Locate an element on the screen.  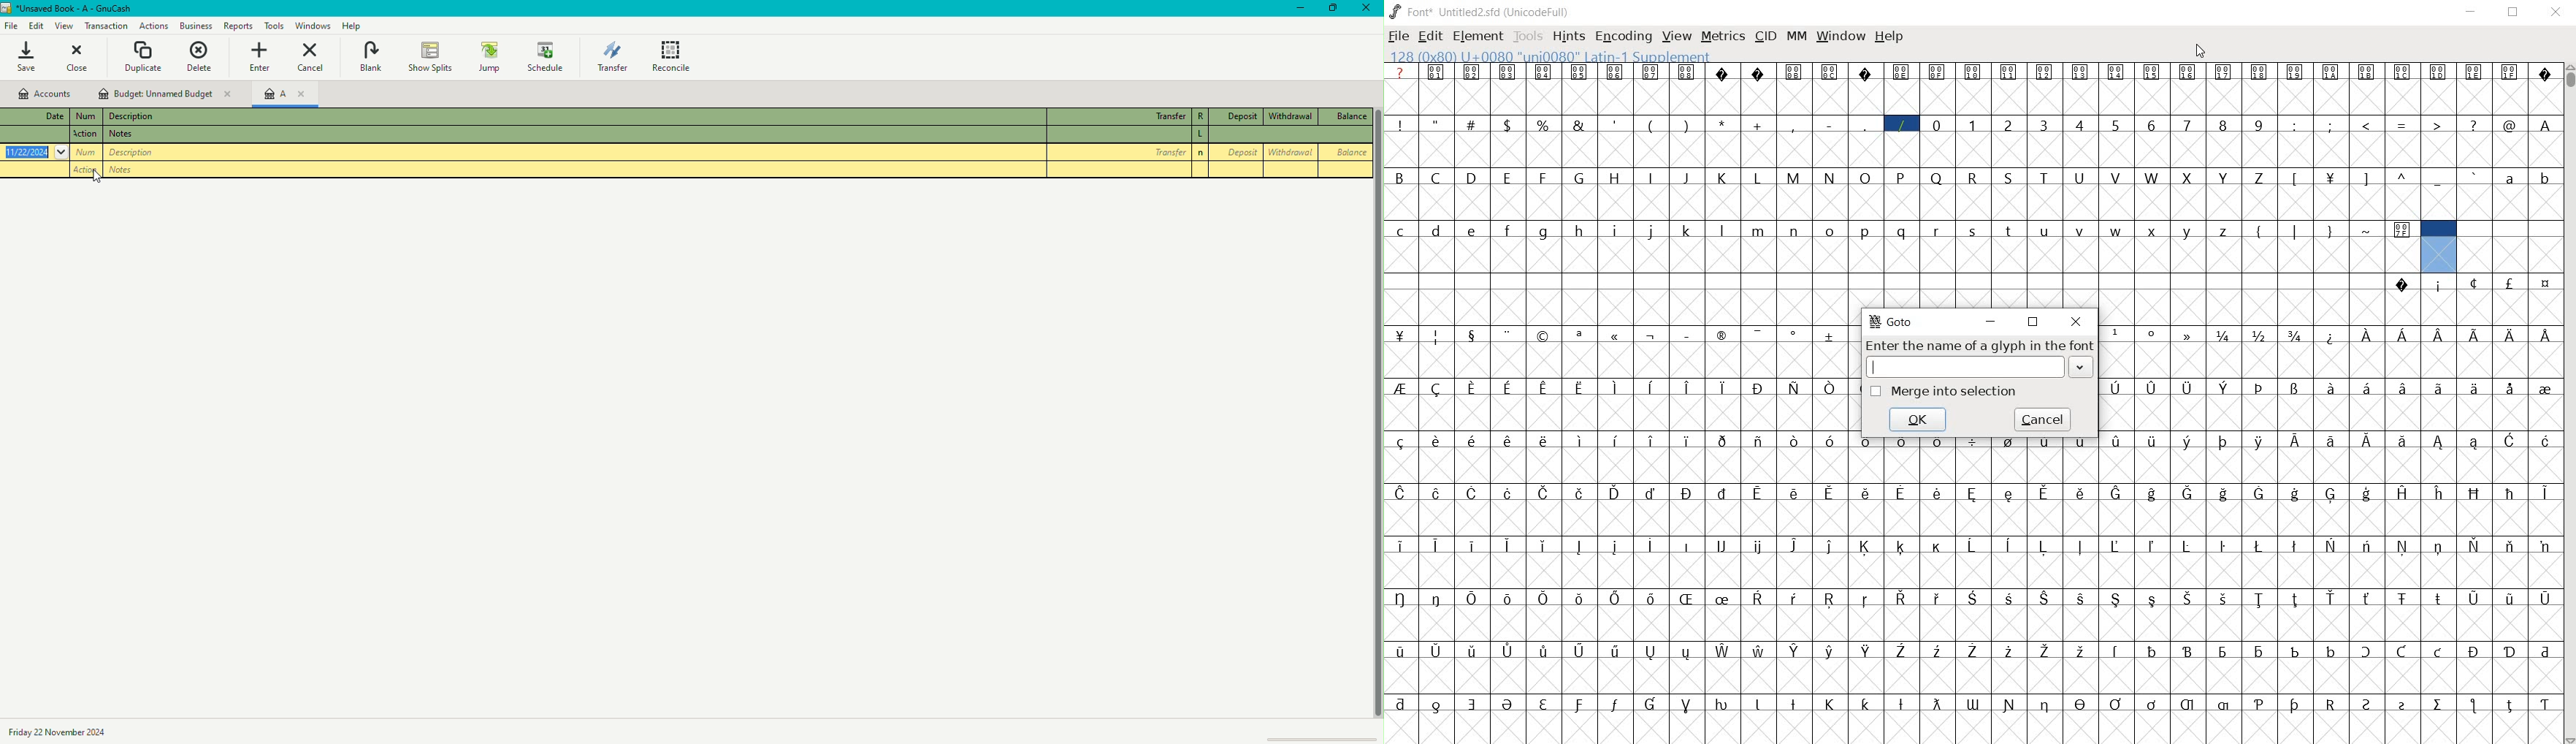
Symbol is located at coordinates (1830, 492).